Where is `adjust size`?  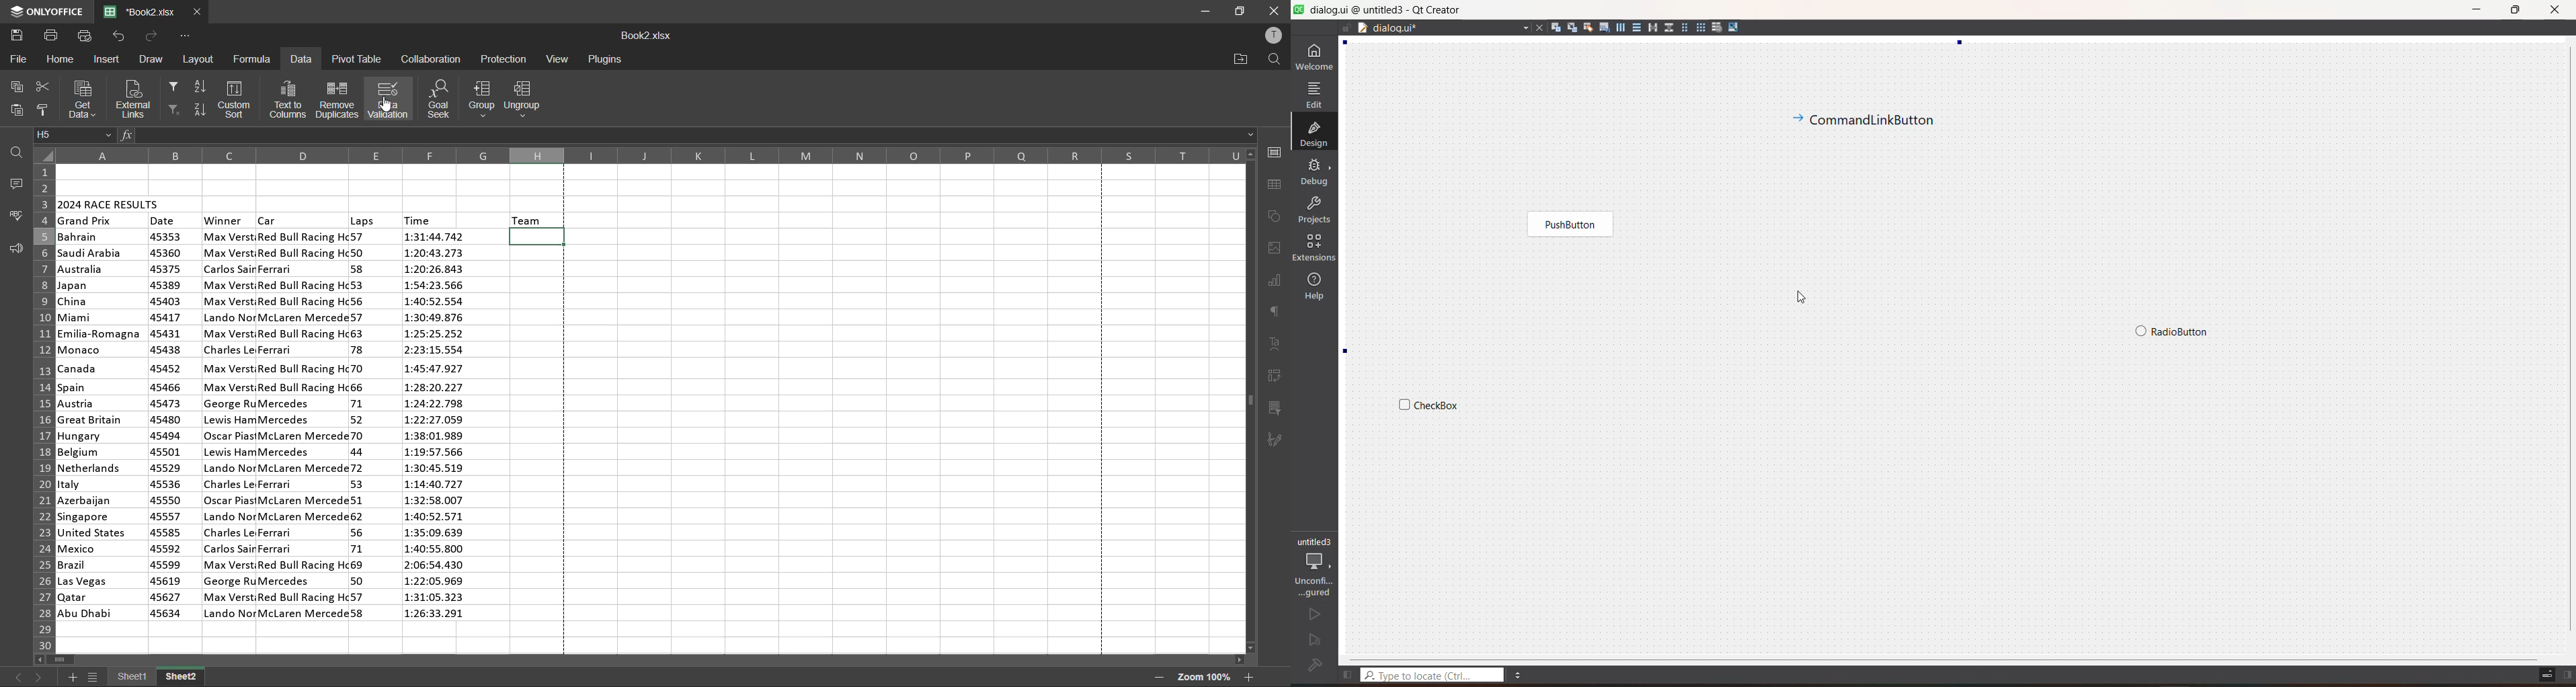
adjust size is located at coordinates (1734, 28).